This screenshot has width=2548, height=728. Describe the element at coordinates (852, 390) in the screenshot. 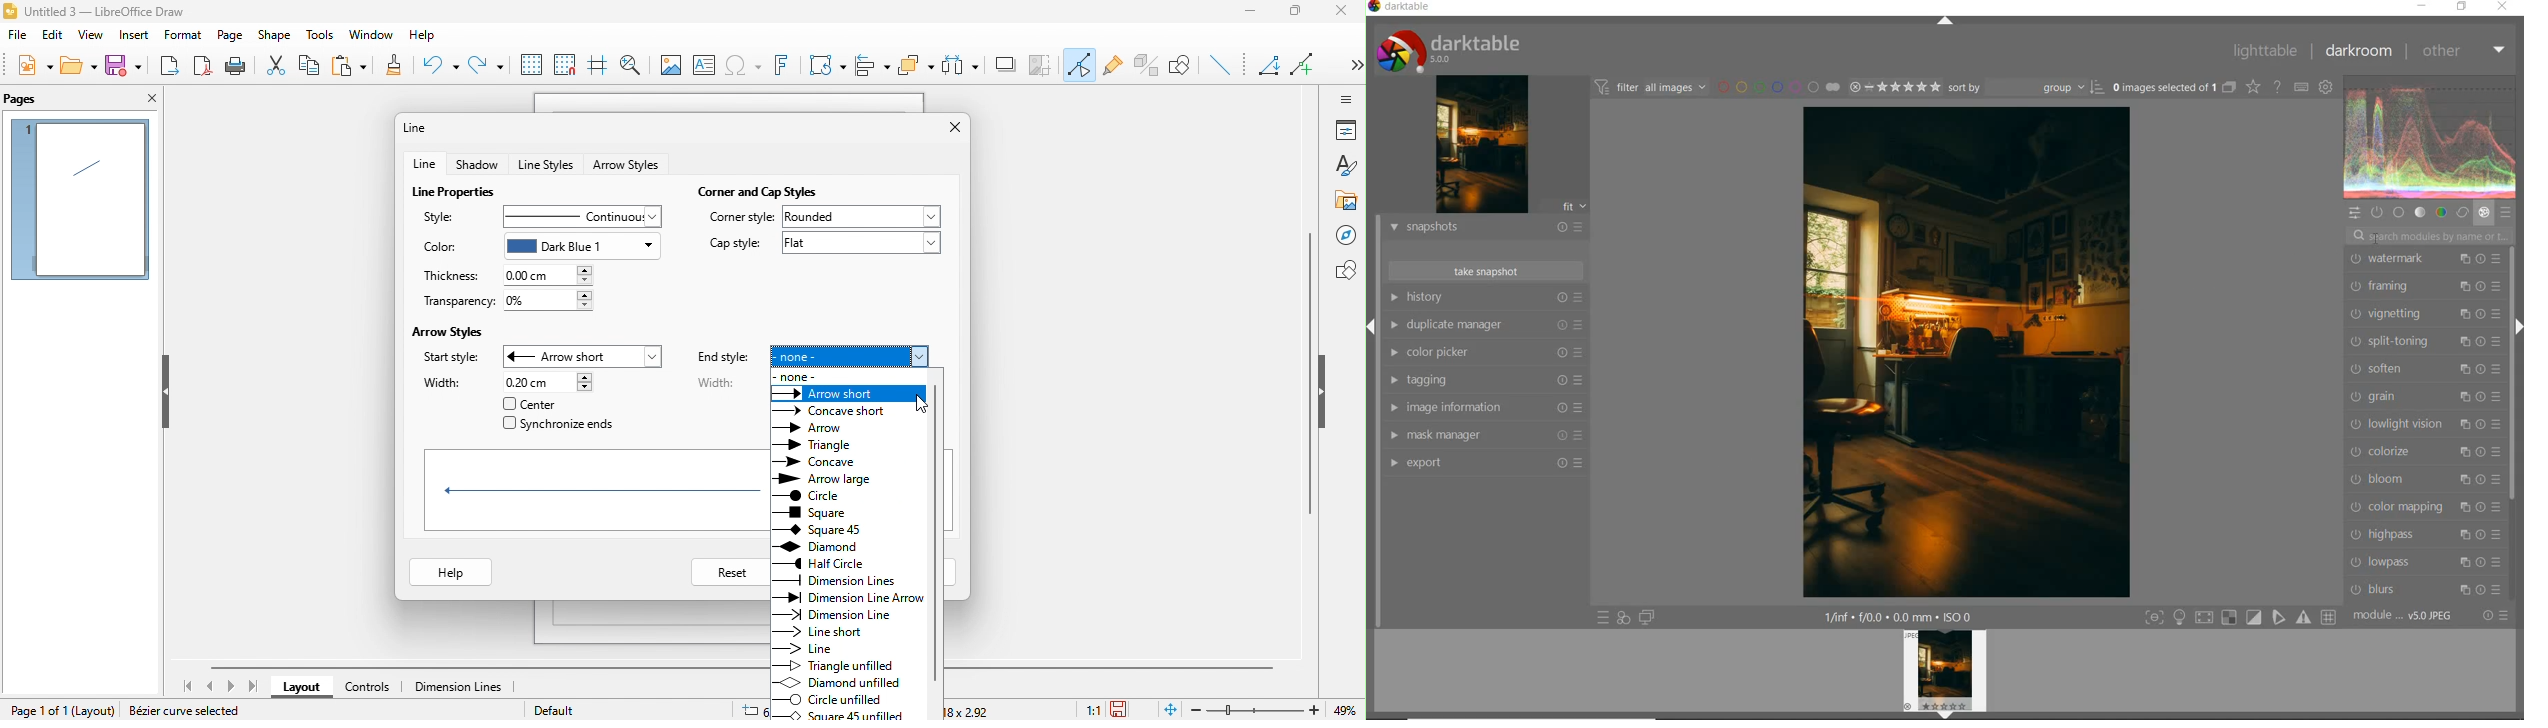

I see `select arrow style` at that location.